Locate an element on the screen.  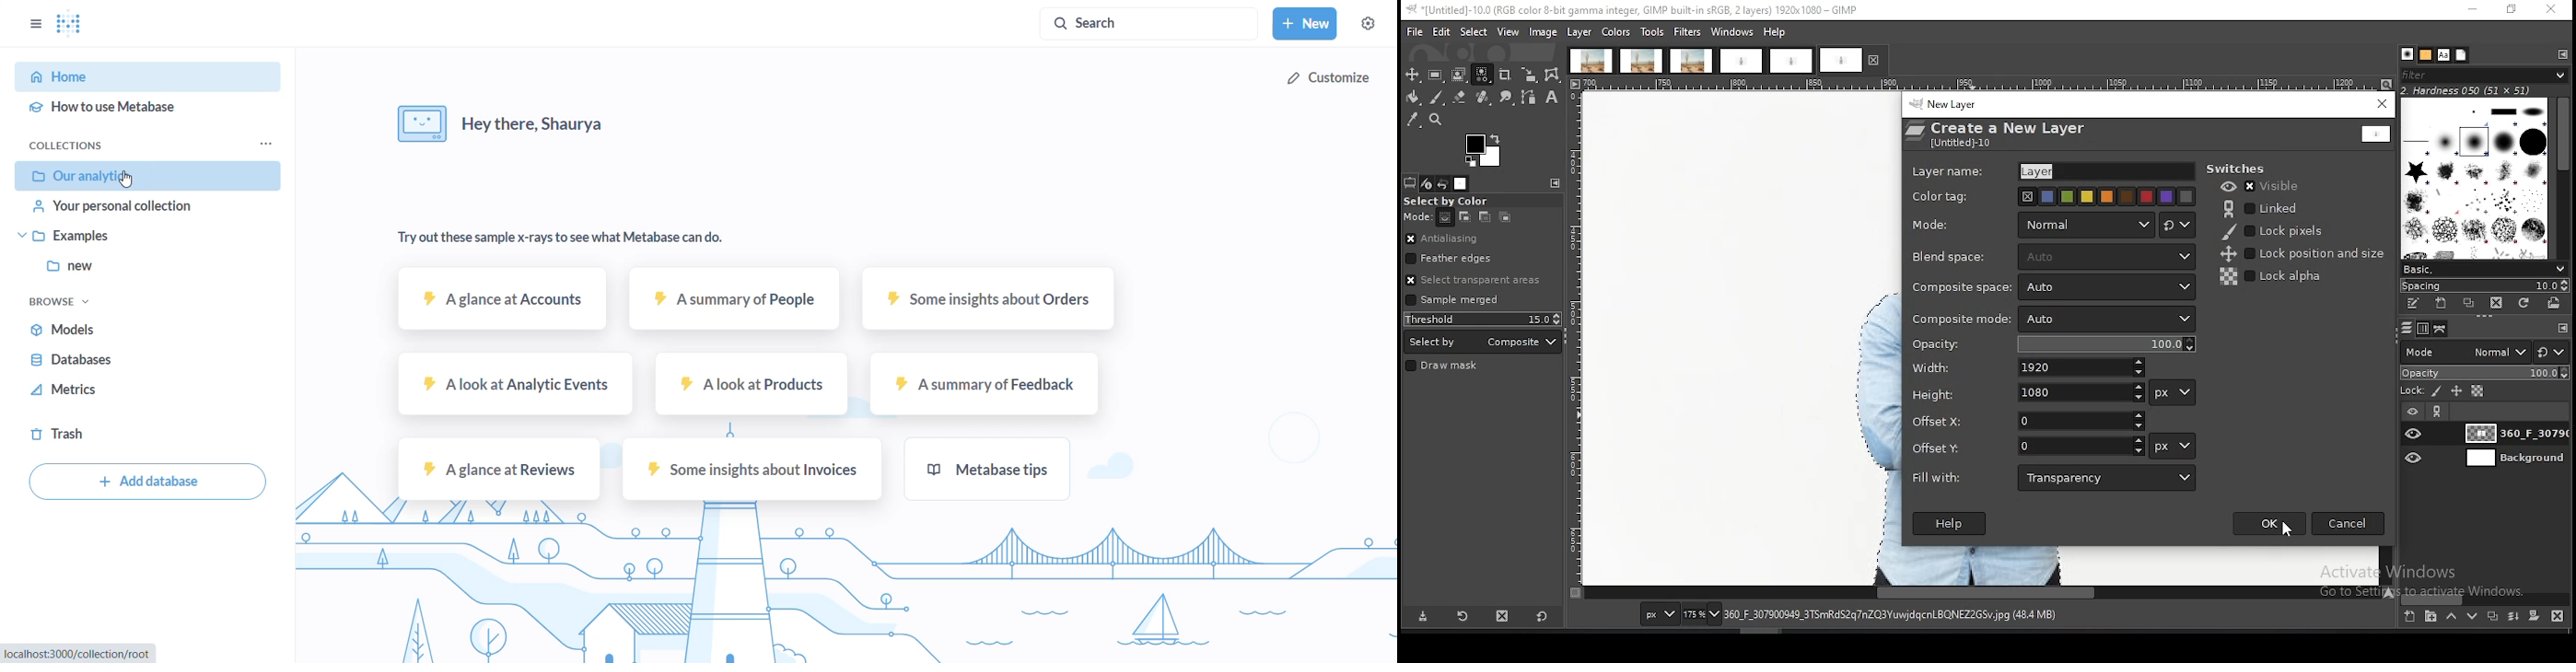
mode is located at coordinates (1936, 225).